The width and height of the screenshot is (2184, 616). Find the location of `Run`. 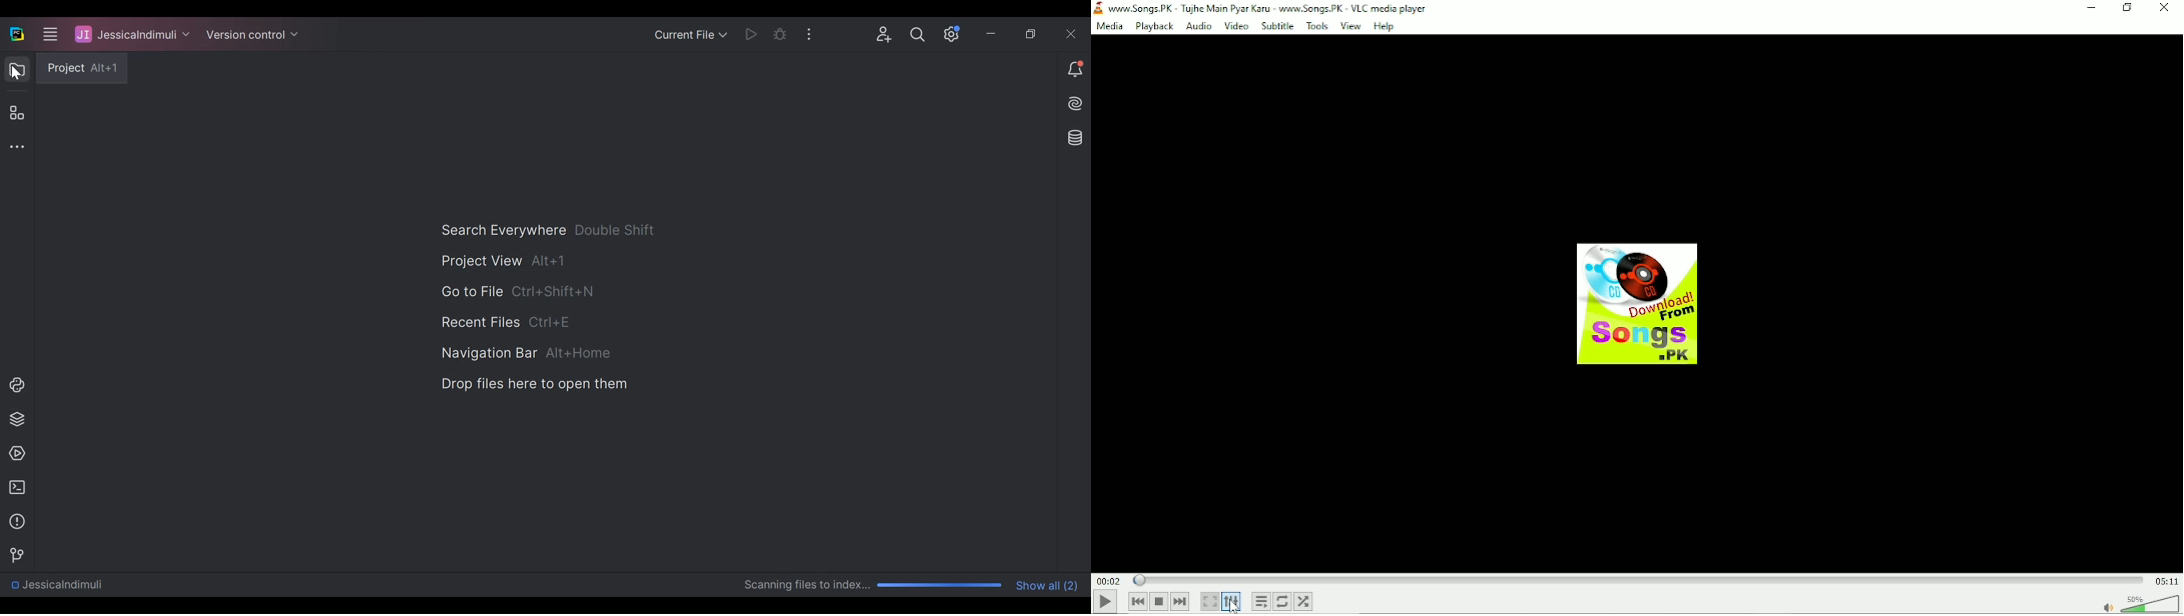

Run is located at coordinates (753, 35).